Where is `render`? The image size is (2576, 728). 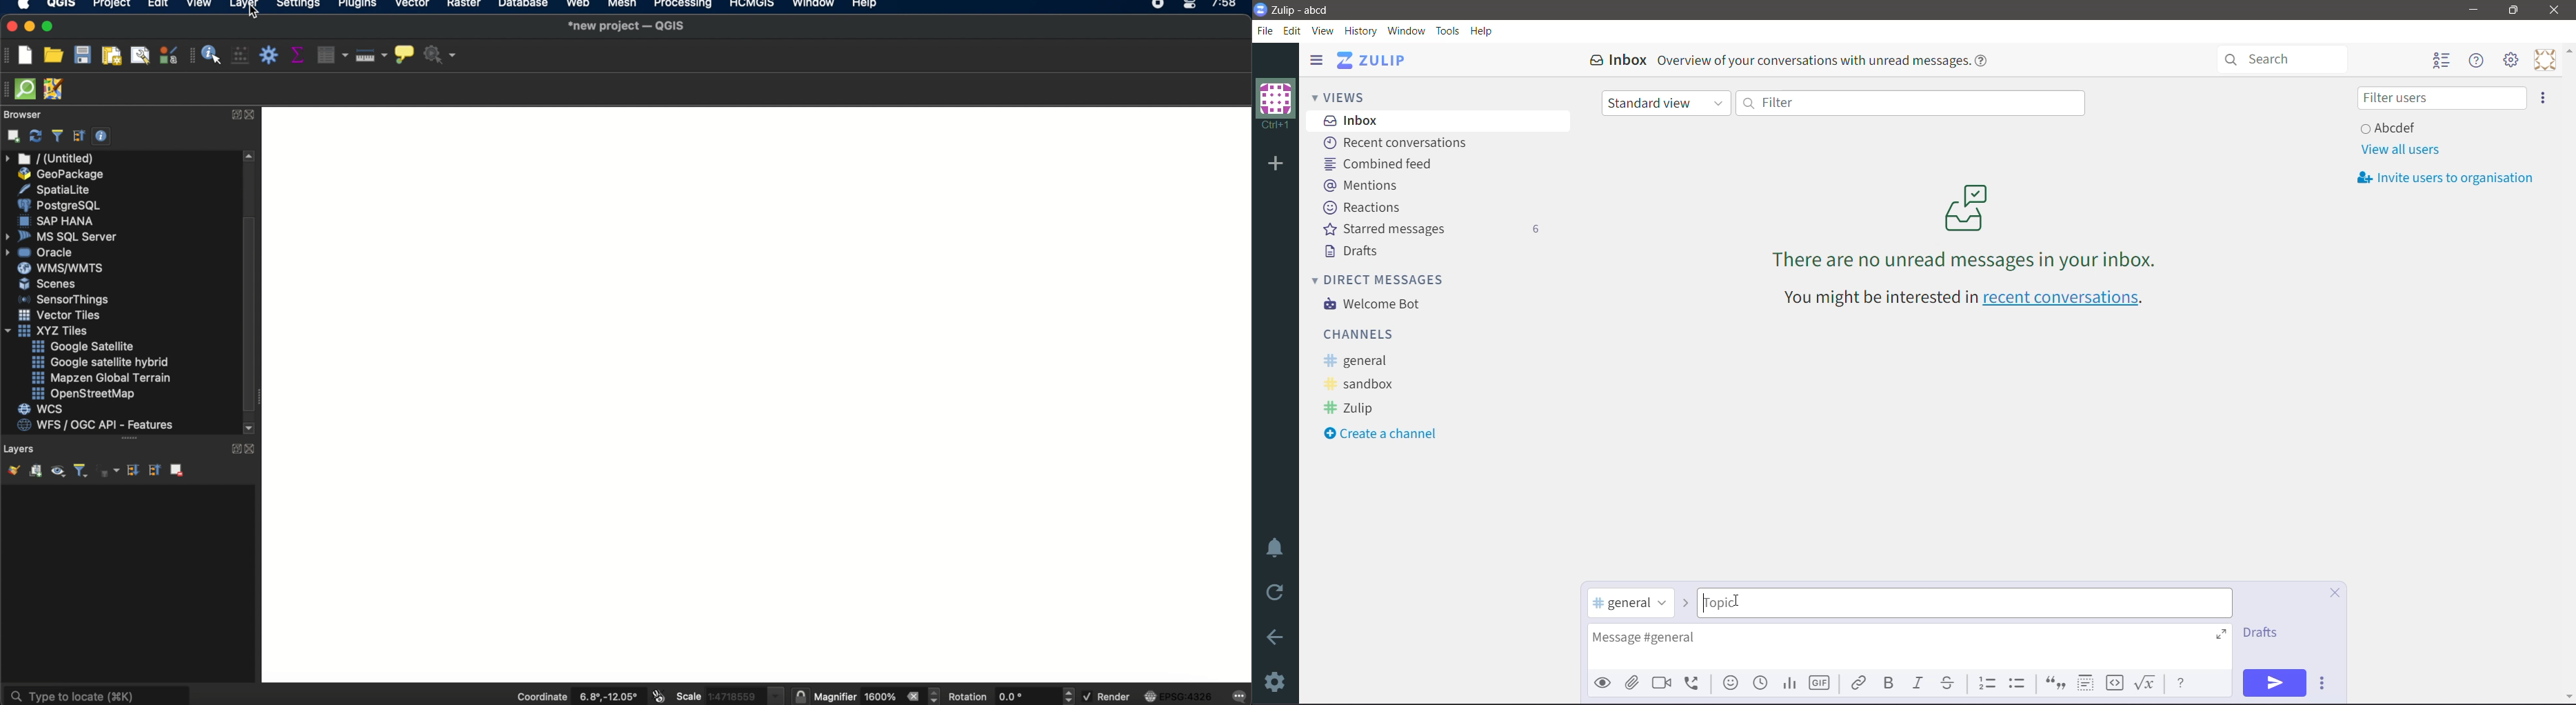
render is located at coordinates (1109, 697).